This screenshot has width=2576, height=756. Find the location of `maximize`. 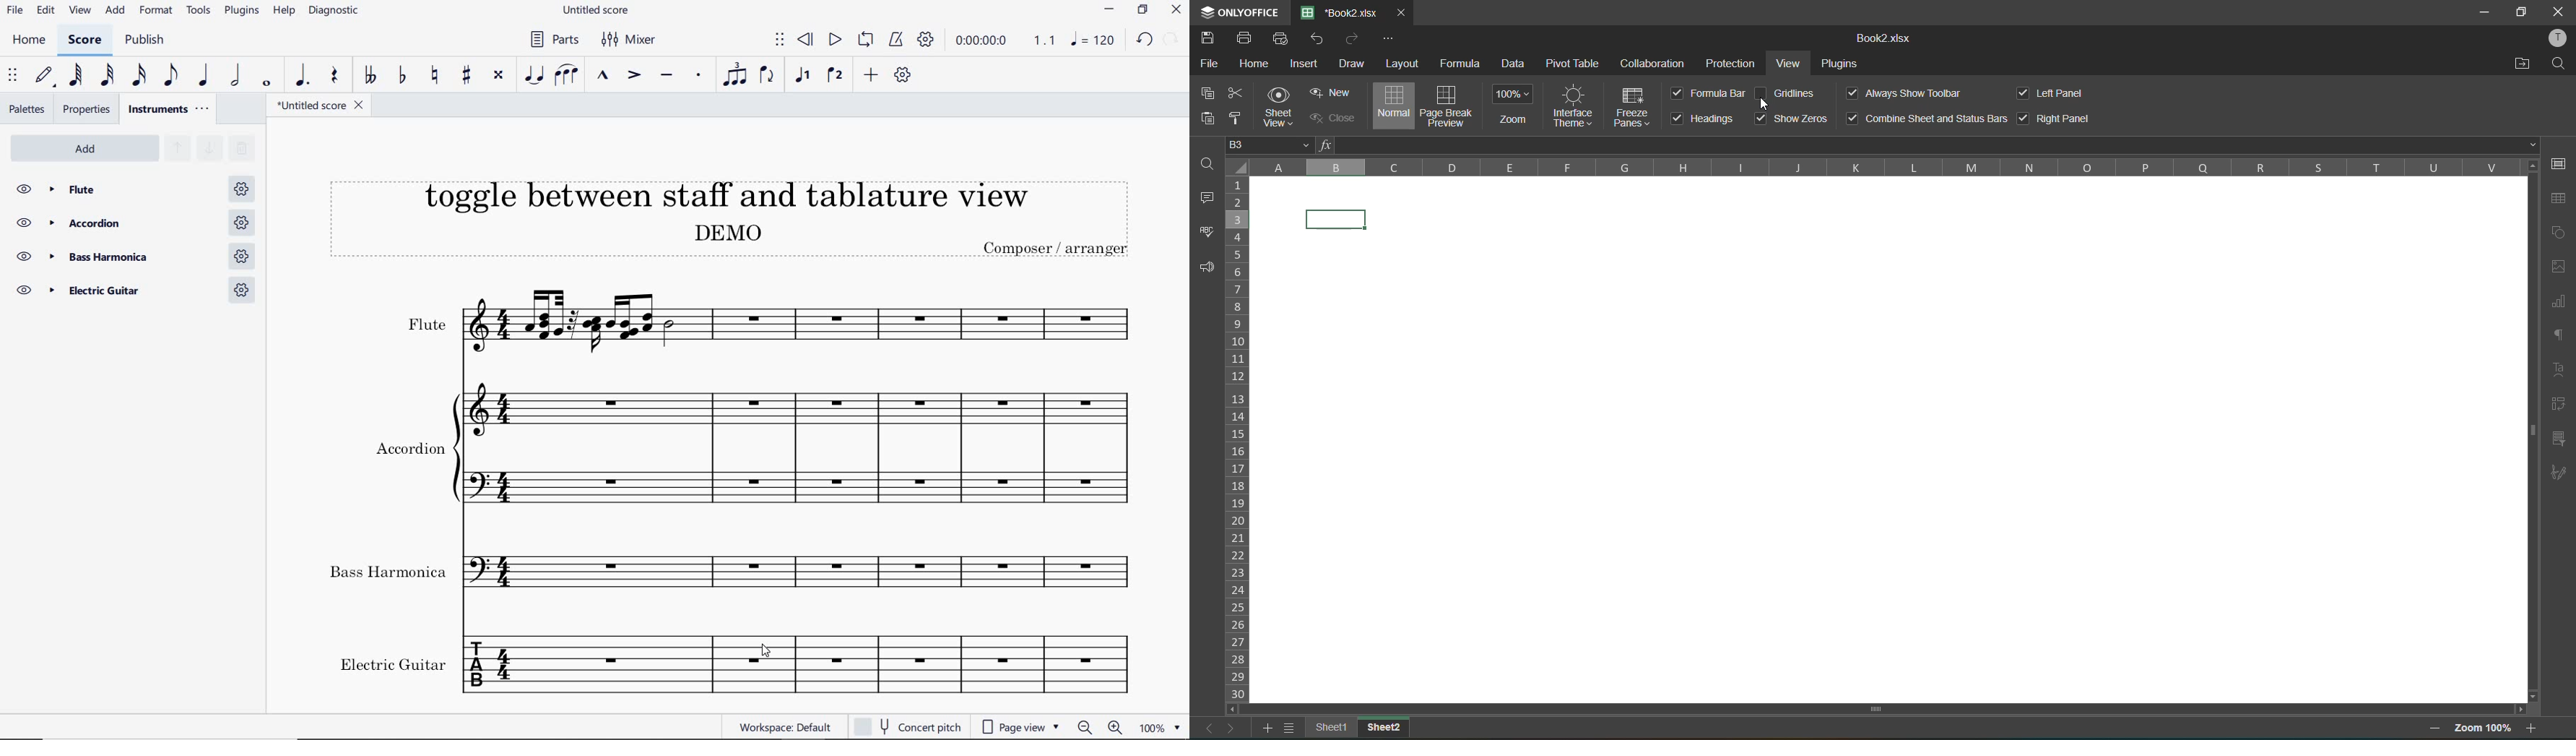

maximize is located at coordinates (2525, 13).